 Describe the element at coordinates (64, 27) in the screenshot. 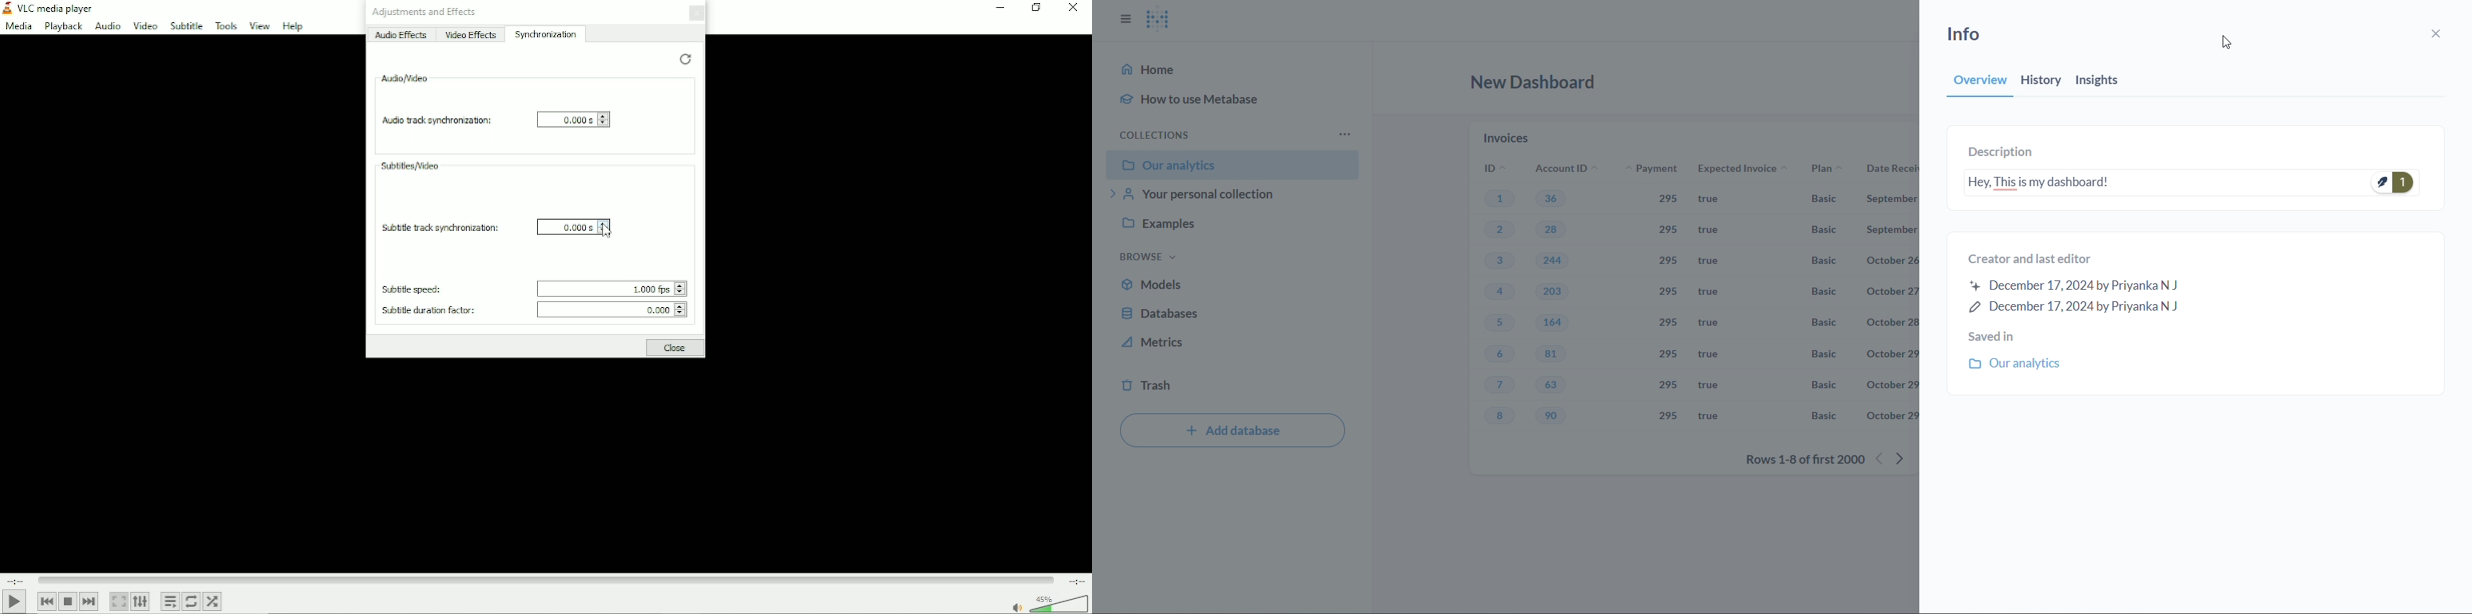

I see `playback` at that location.